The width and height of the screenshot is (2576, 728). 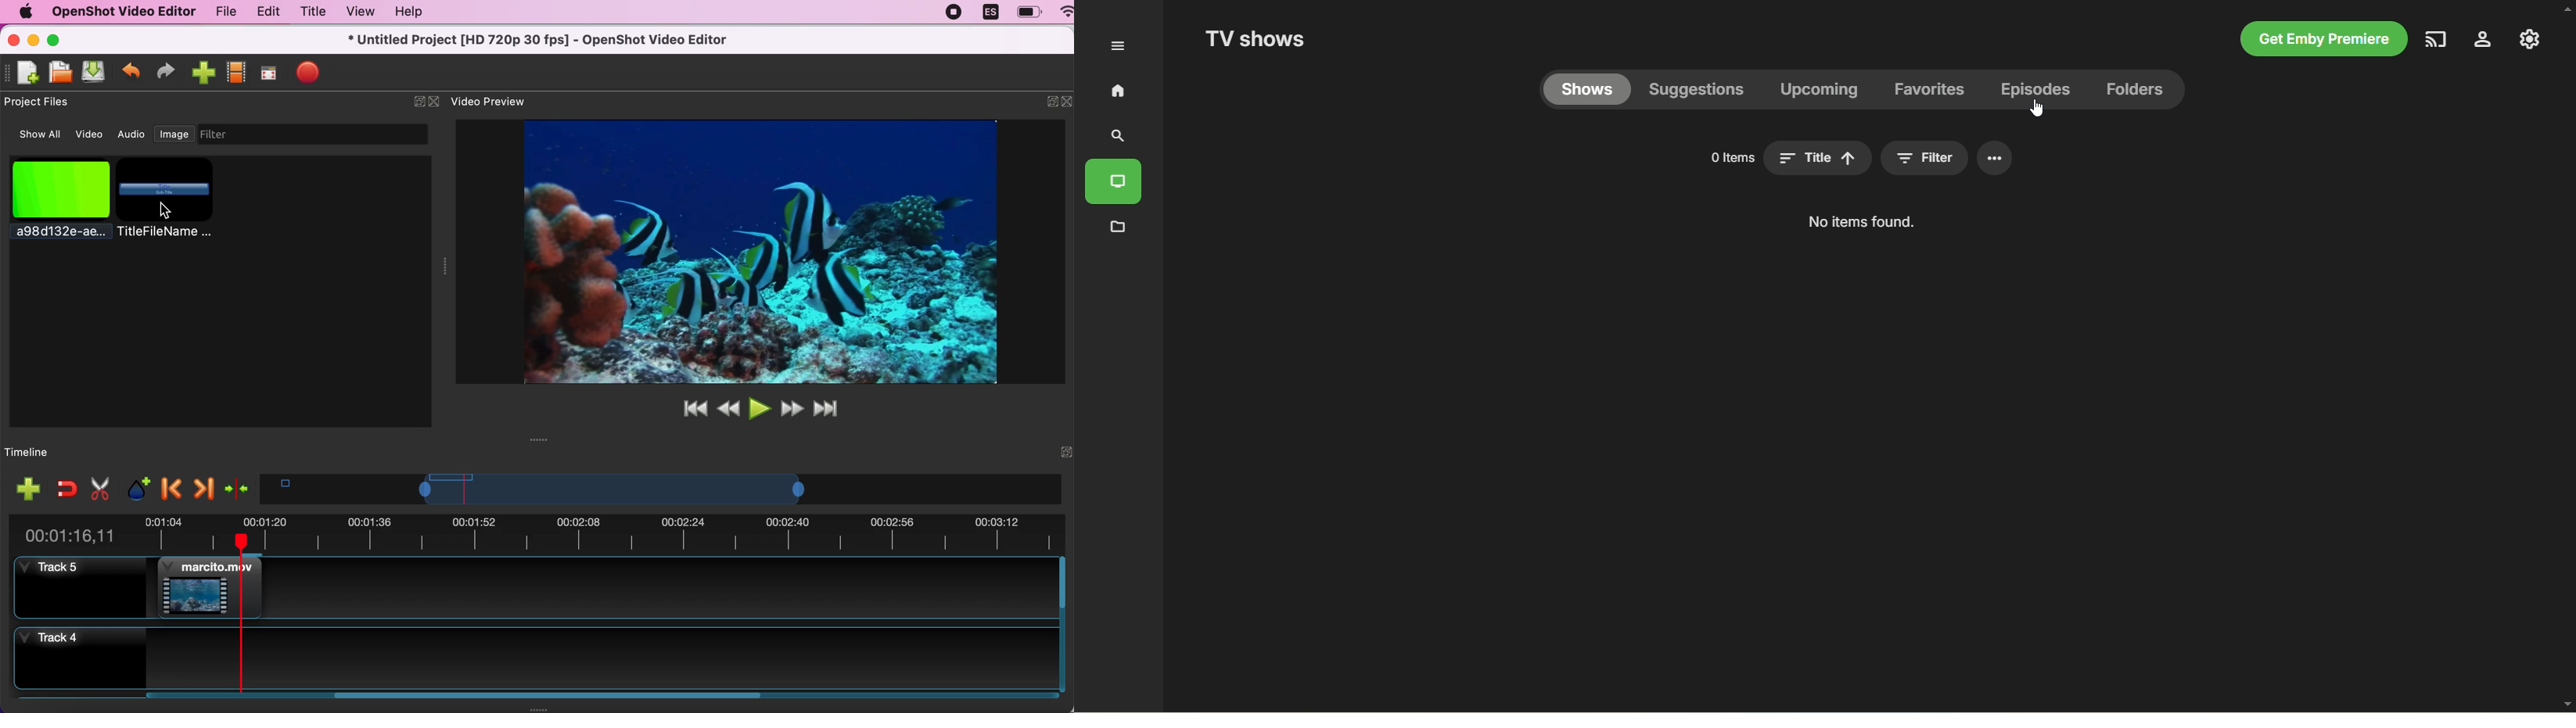 What do you see at coordinates (360, 11) in the screenshot?
I see `view` at bounding box center [360, 11].